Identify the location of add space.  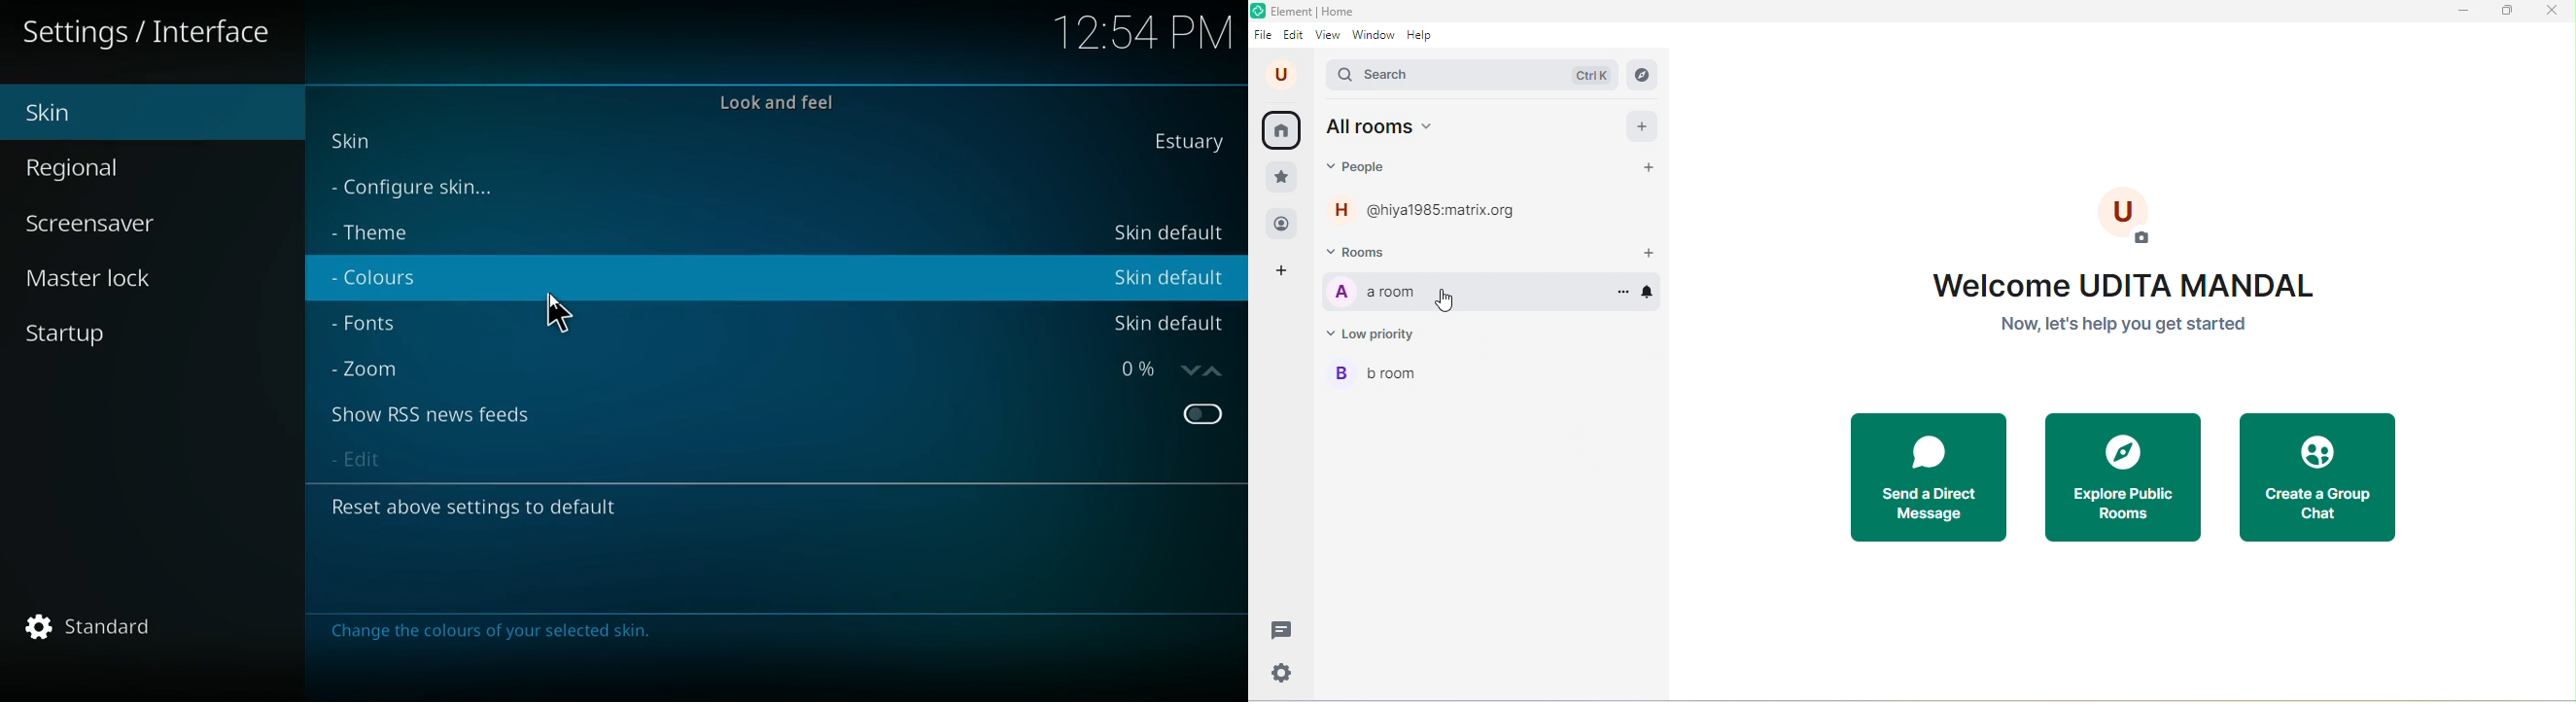
(1280, 274).